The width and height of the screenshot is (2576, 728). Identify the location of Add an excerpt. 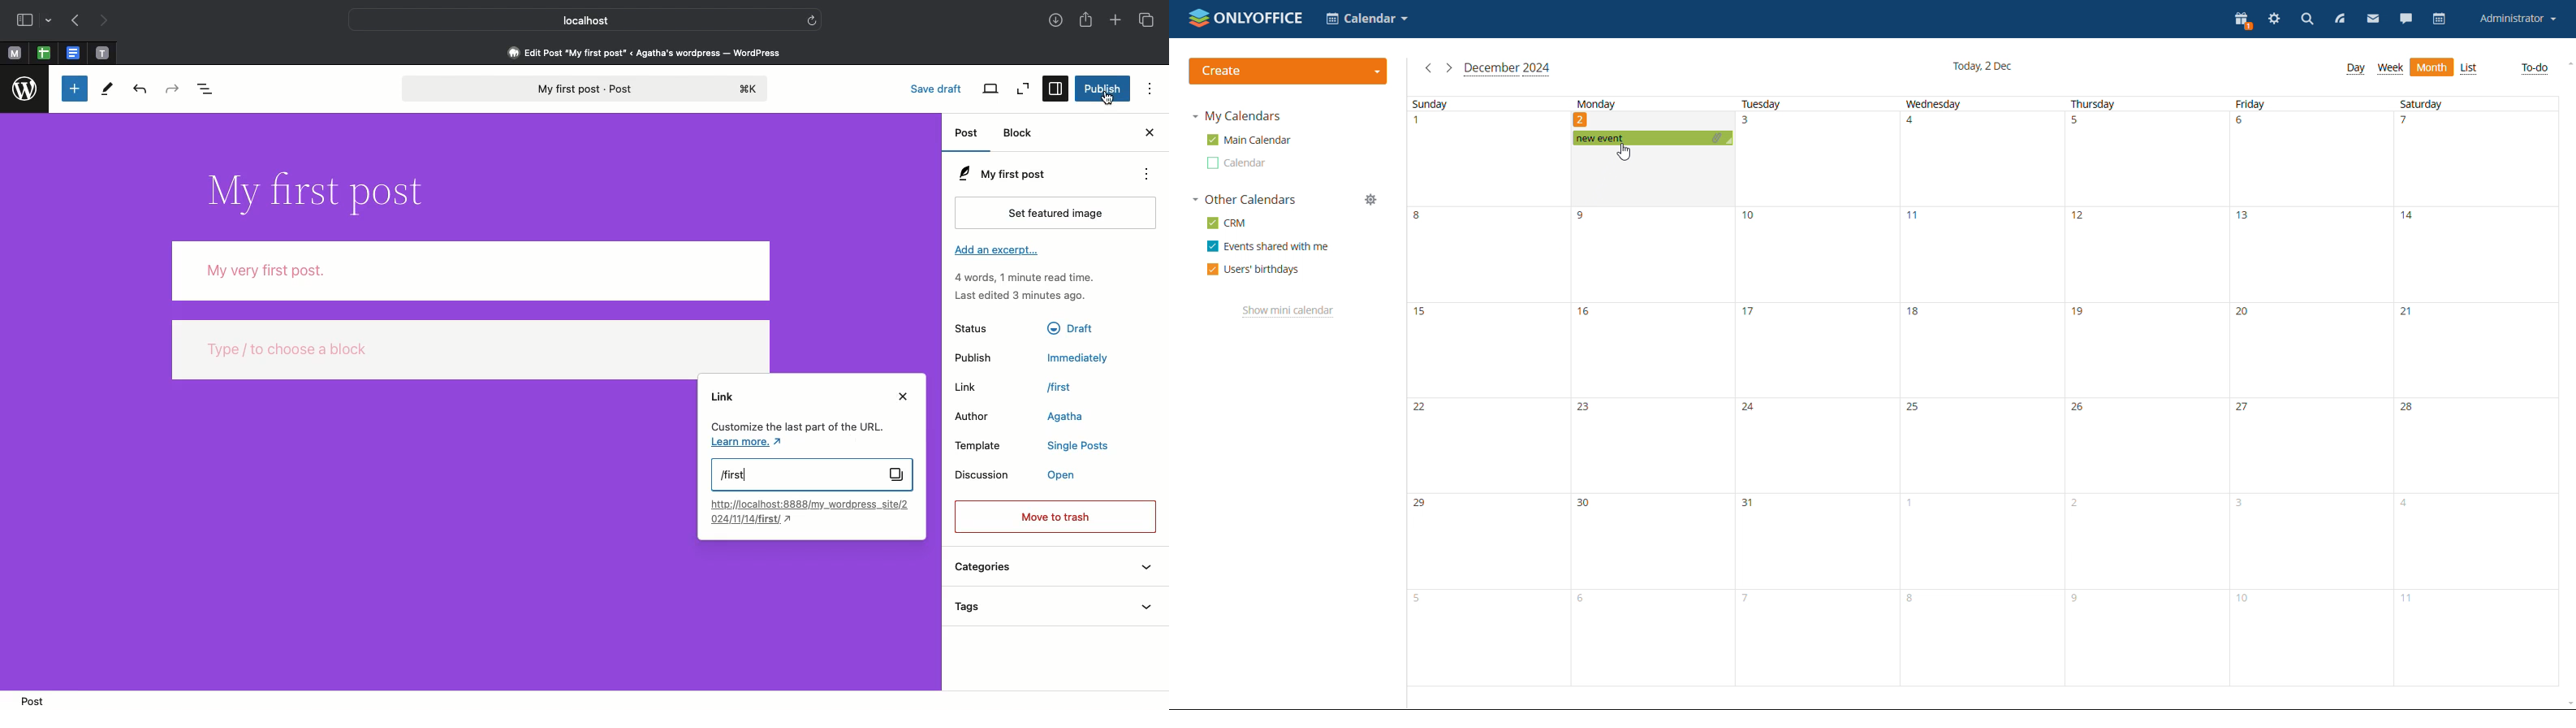
(995, 250).